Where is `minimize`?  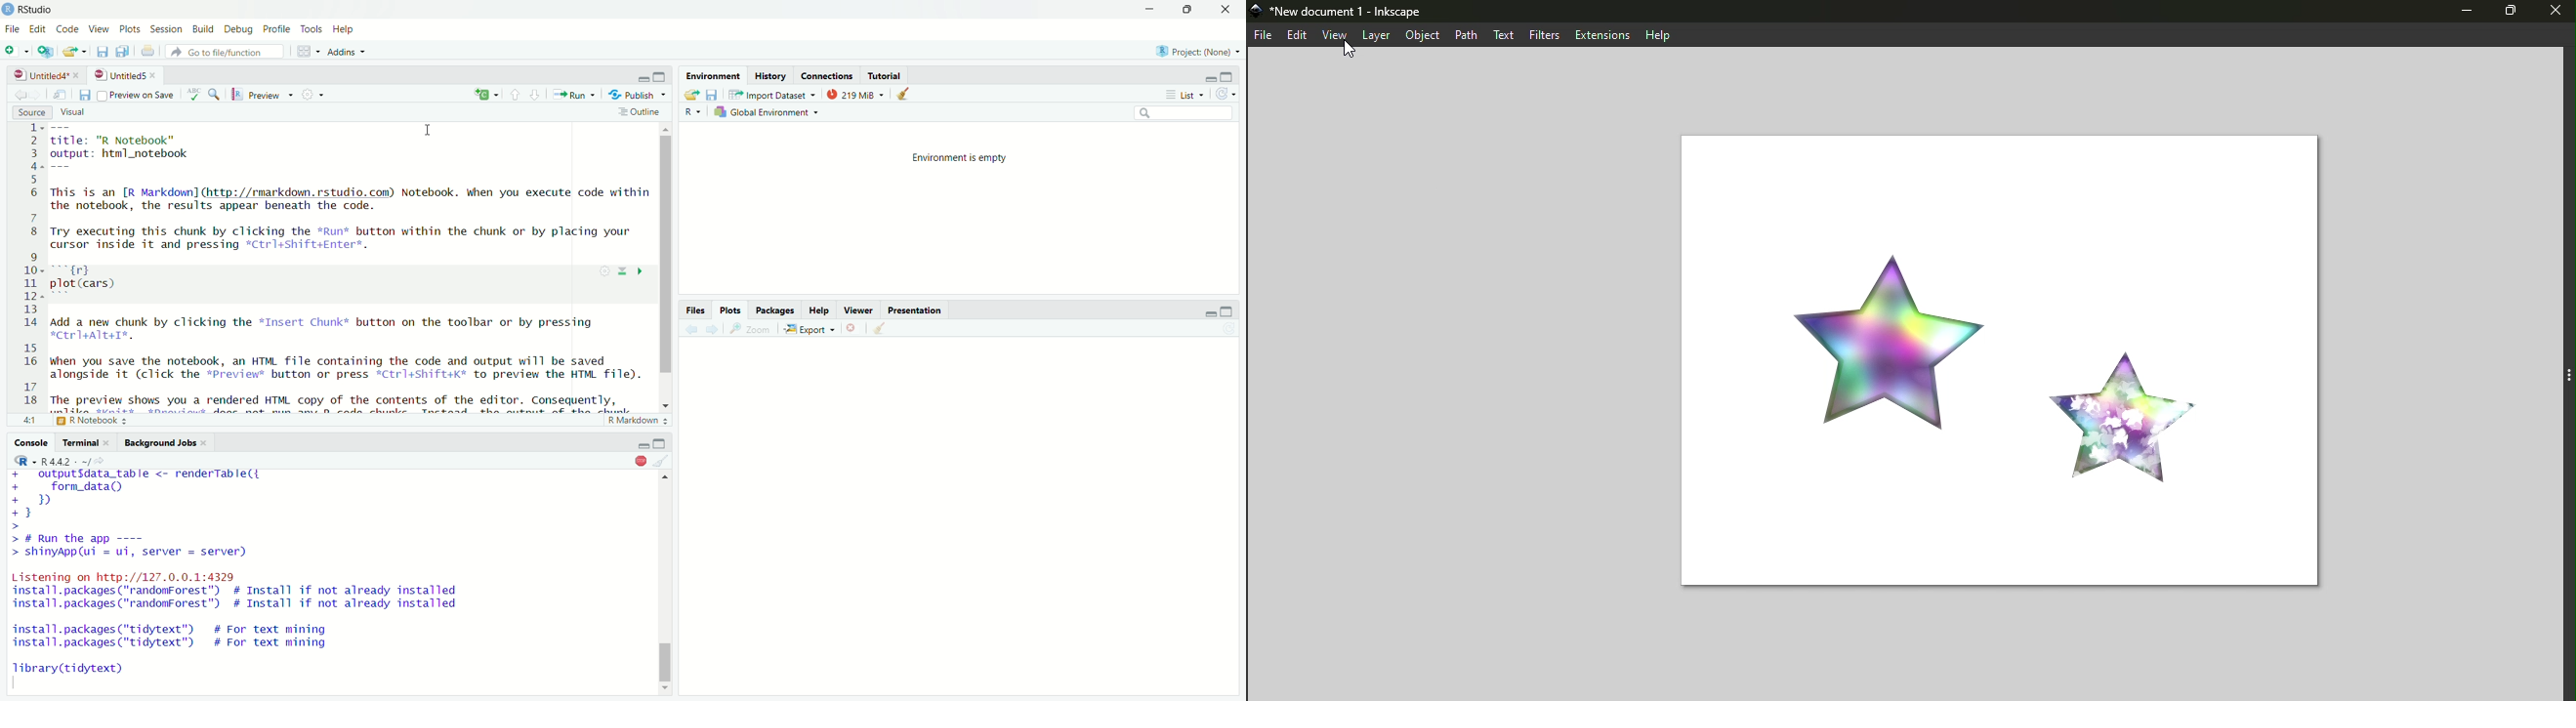 minimize is located at coordinates (1209, 310).